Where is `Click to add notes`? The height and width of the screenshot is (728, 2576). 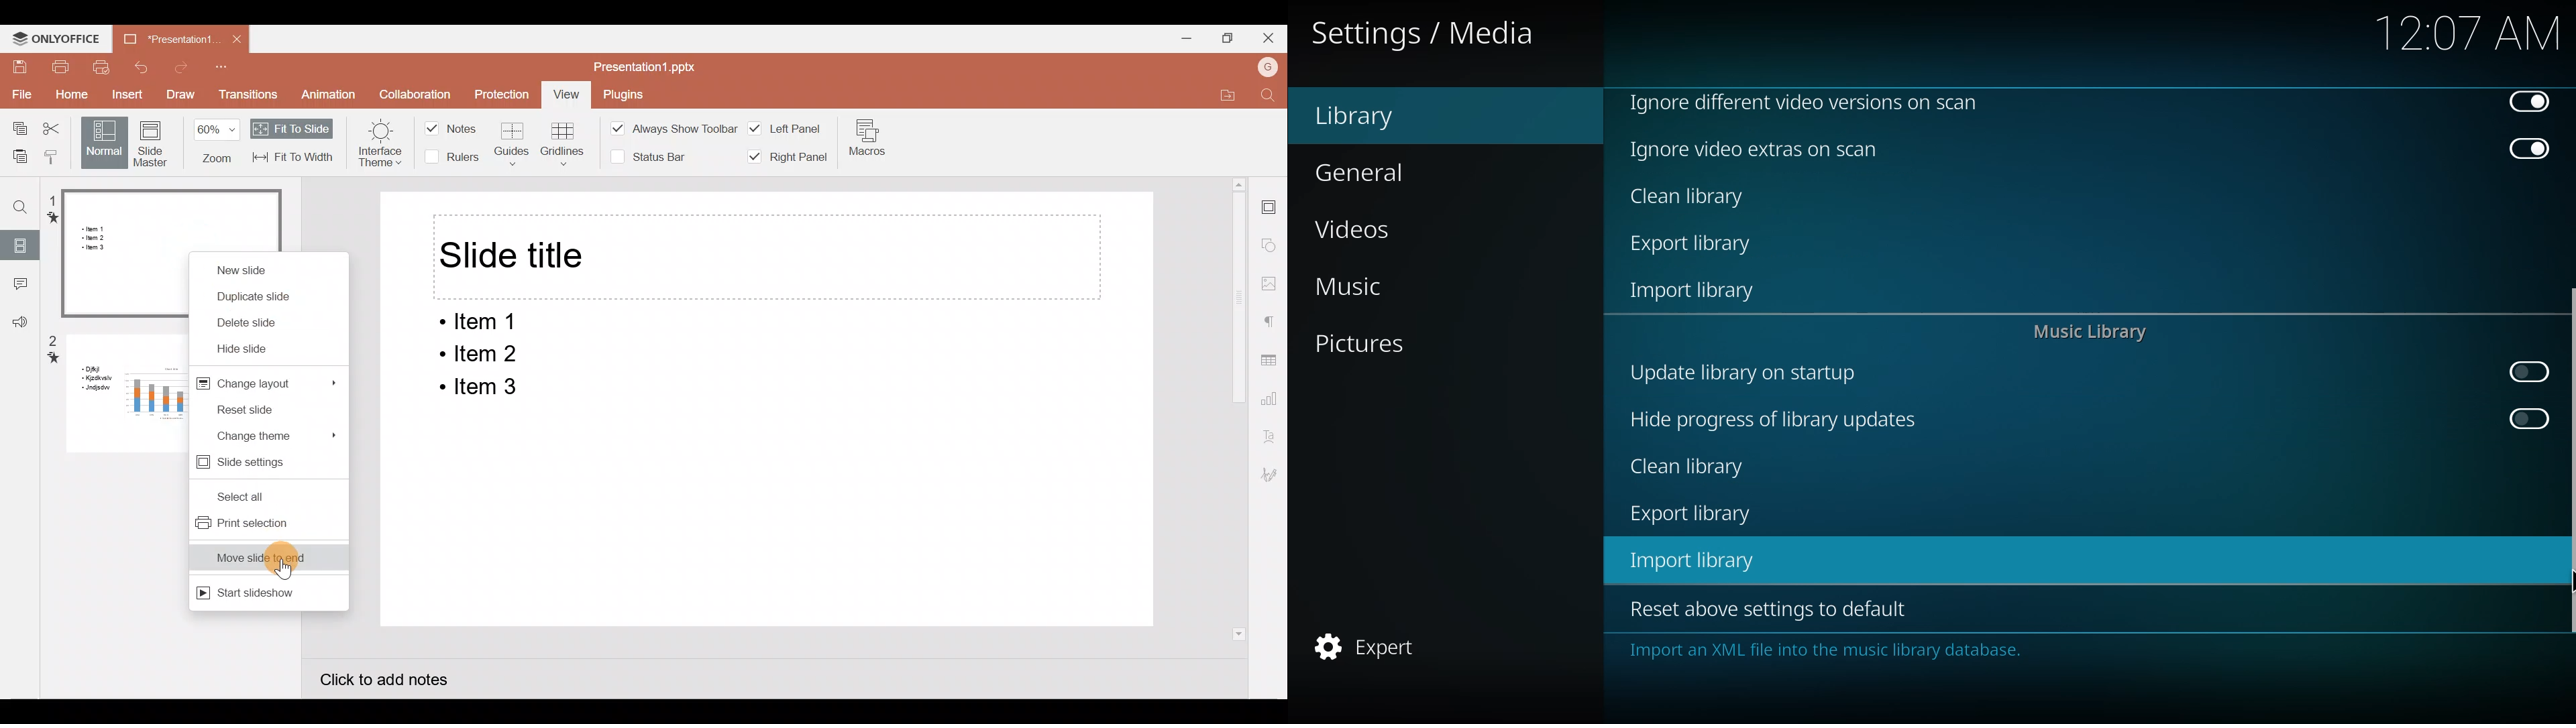
Click to add notes is located at coordinates (377, 675).